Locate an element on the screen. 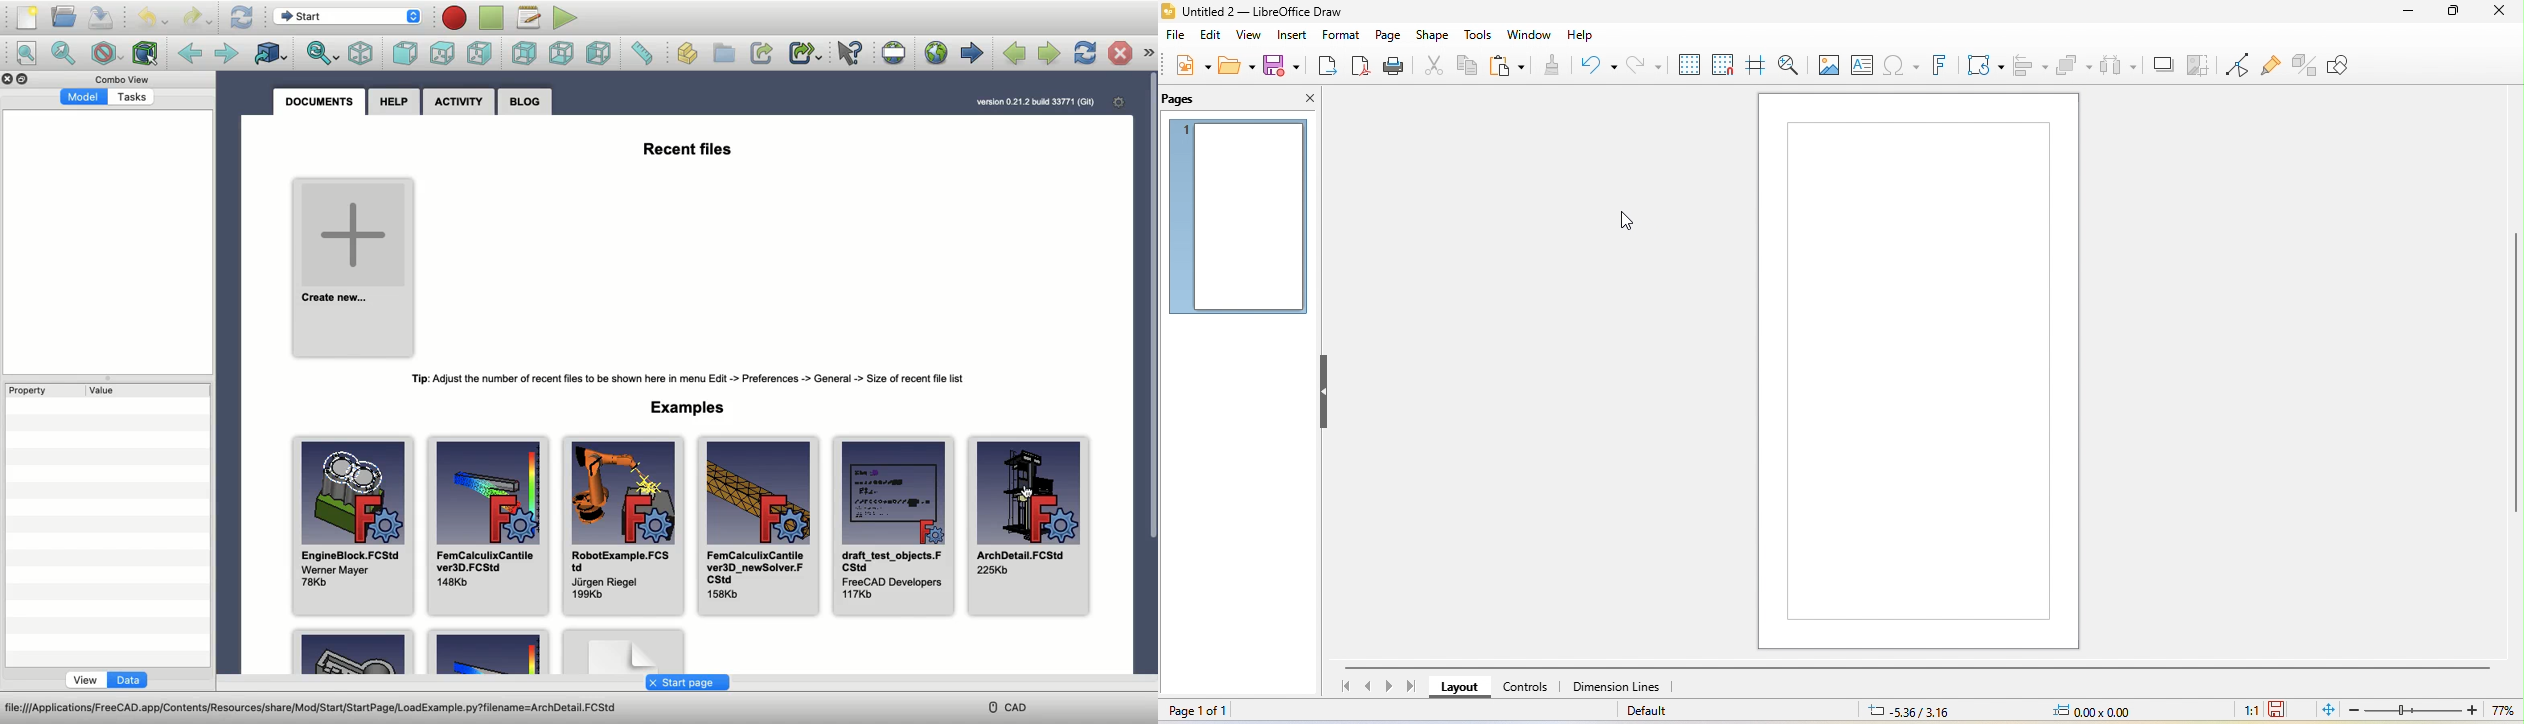 This screenshot has width=2548, height=728. Help is located at coordinates (390, 101).